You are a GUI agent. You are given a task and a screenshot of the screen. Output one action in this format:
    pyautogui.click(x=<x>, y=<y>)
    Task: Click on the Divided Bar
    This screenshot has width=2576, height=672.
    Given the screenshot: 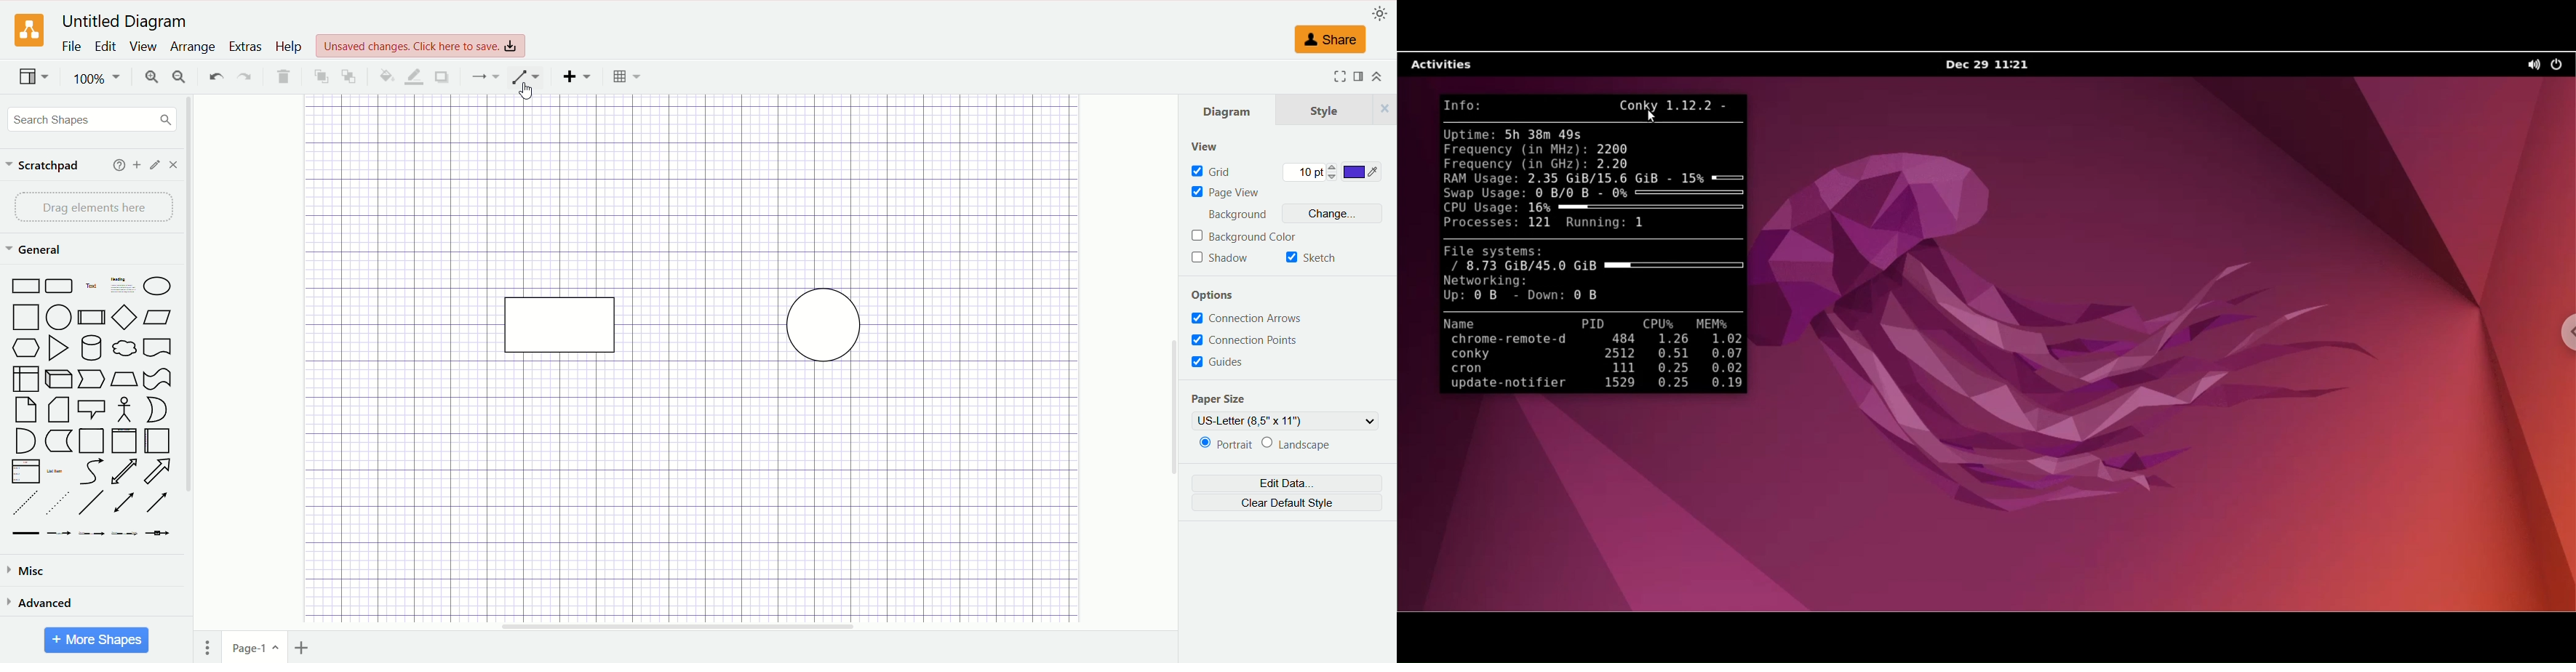 What is the action you would take?
    pyautogui.click(x=92, y=317)
    